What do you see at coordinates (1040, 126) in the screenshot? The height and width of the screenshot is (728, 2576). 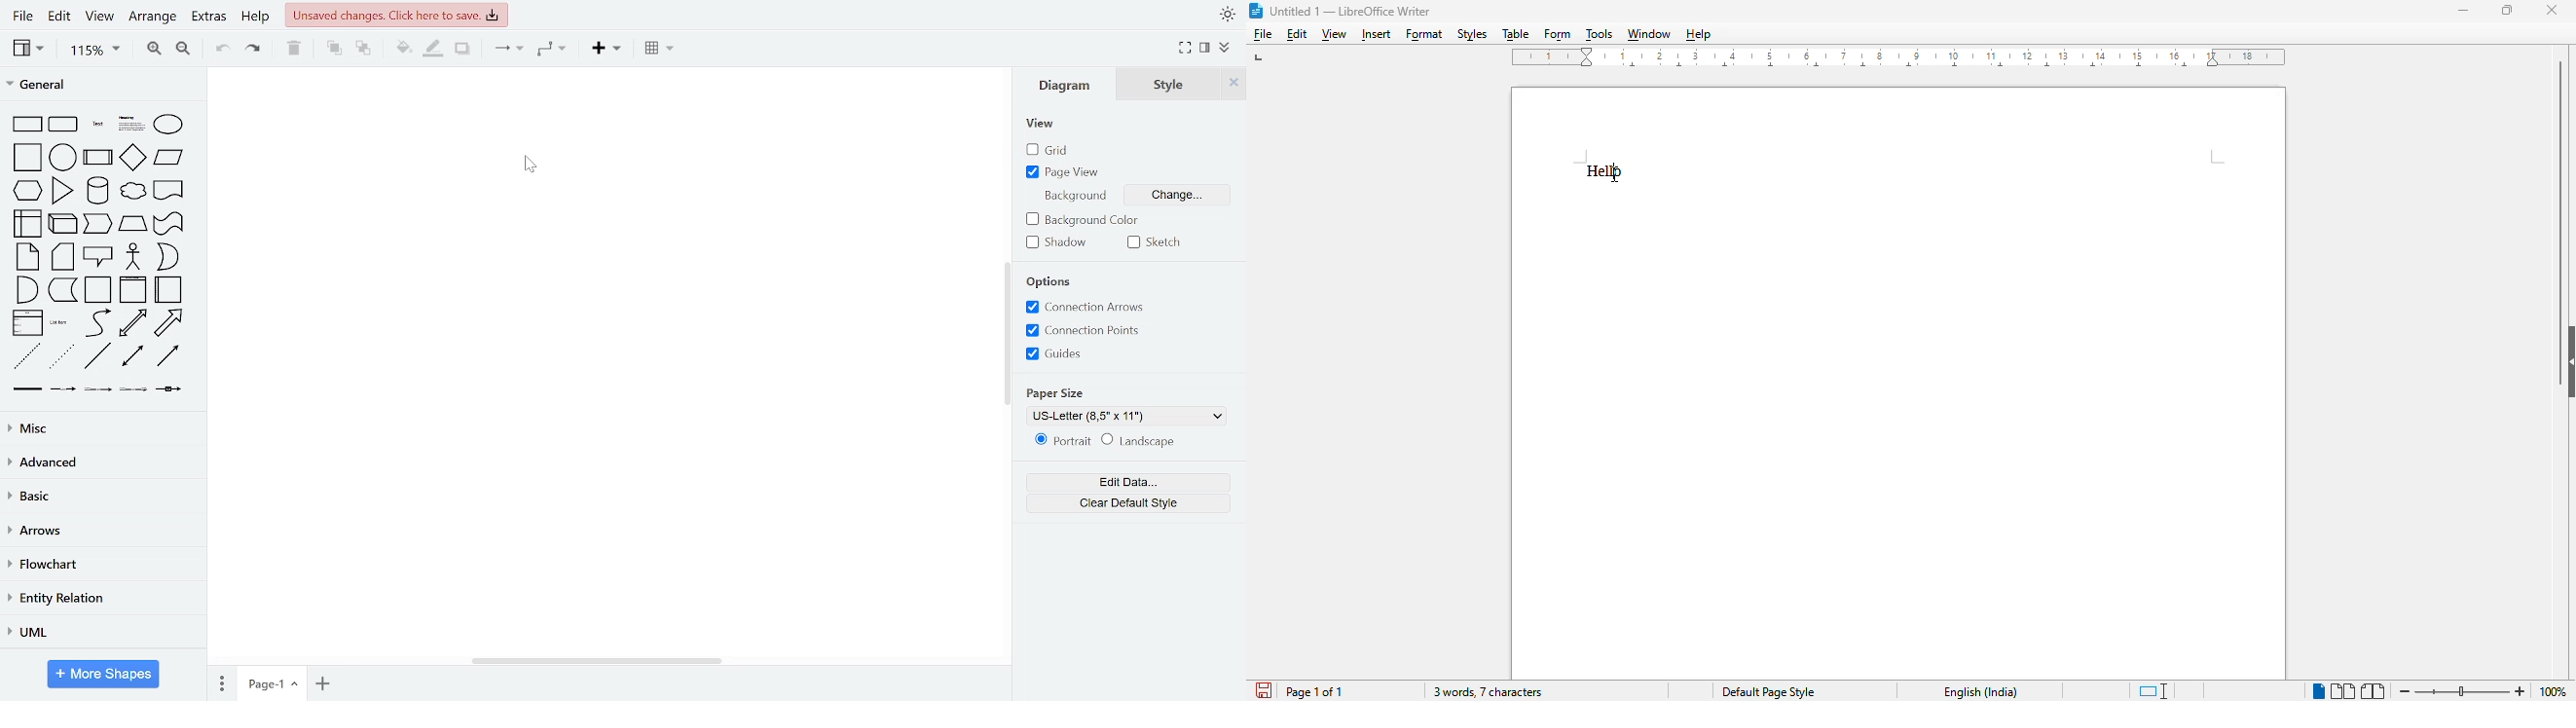 I see `view` at bounding box center [1040, 126].